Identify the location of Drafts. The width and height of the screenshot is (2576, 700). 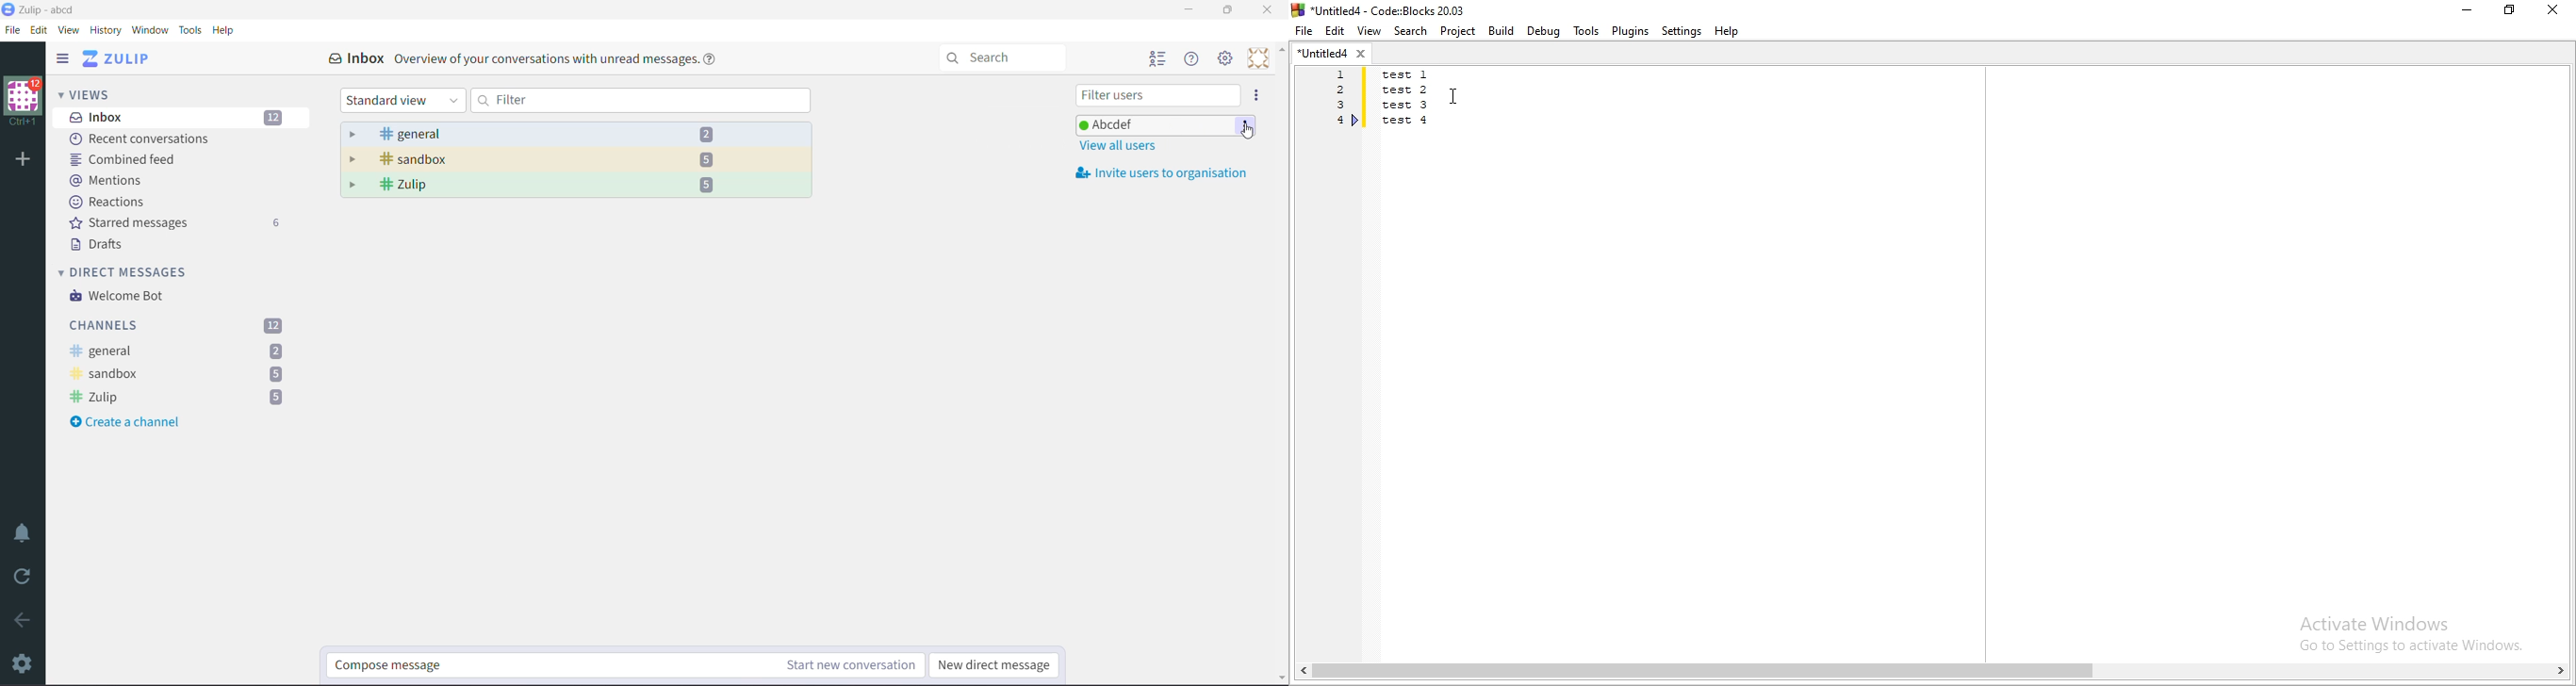
(103, 246).